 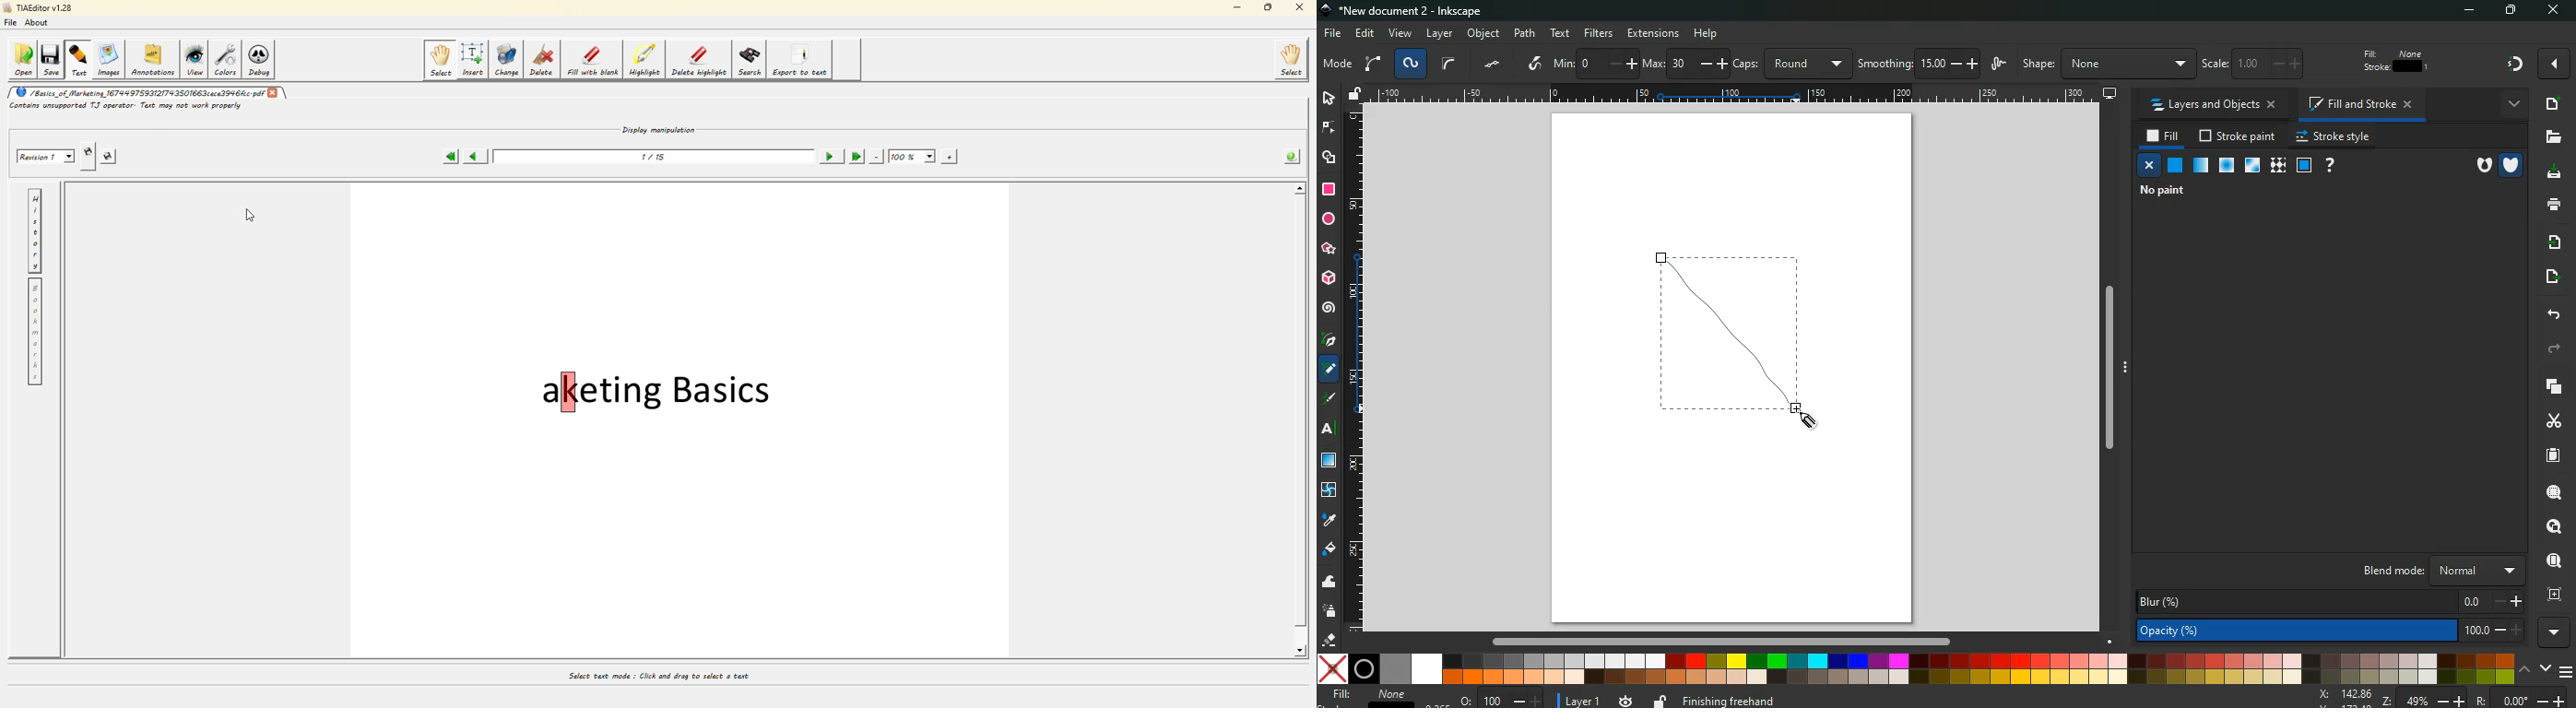 What do you see at coordinates (1297, 9) in the screenshot?
I see `close` at bounding box center [1297, 9].